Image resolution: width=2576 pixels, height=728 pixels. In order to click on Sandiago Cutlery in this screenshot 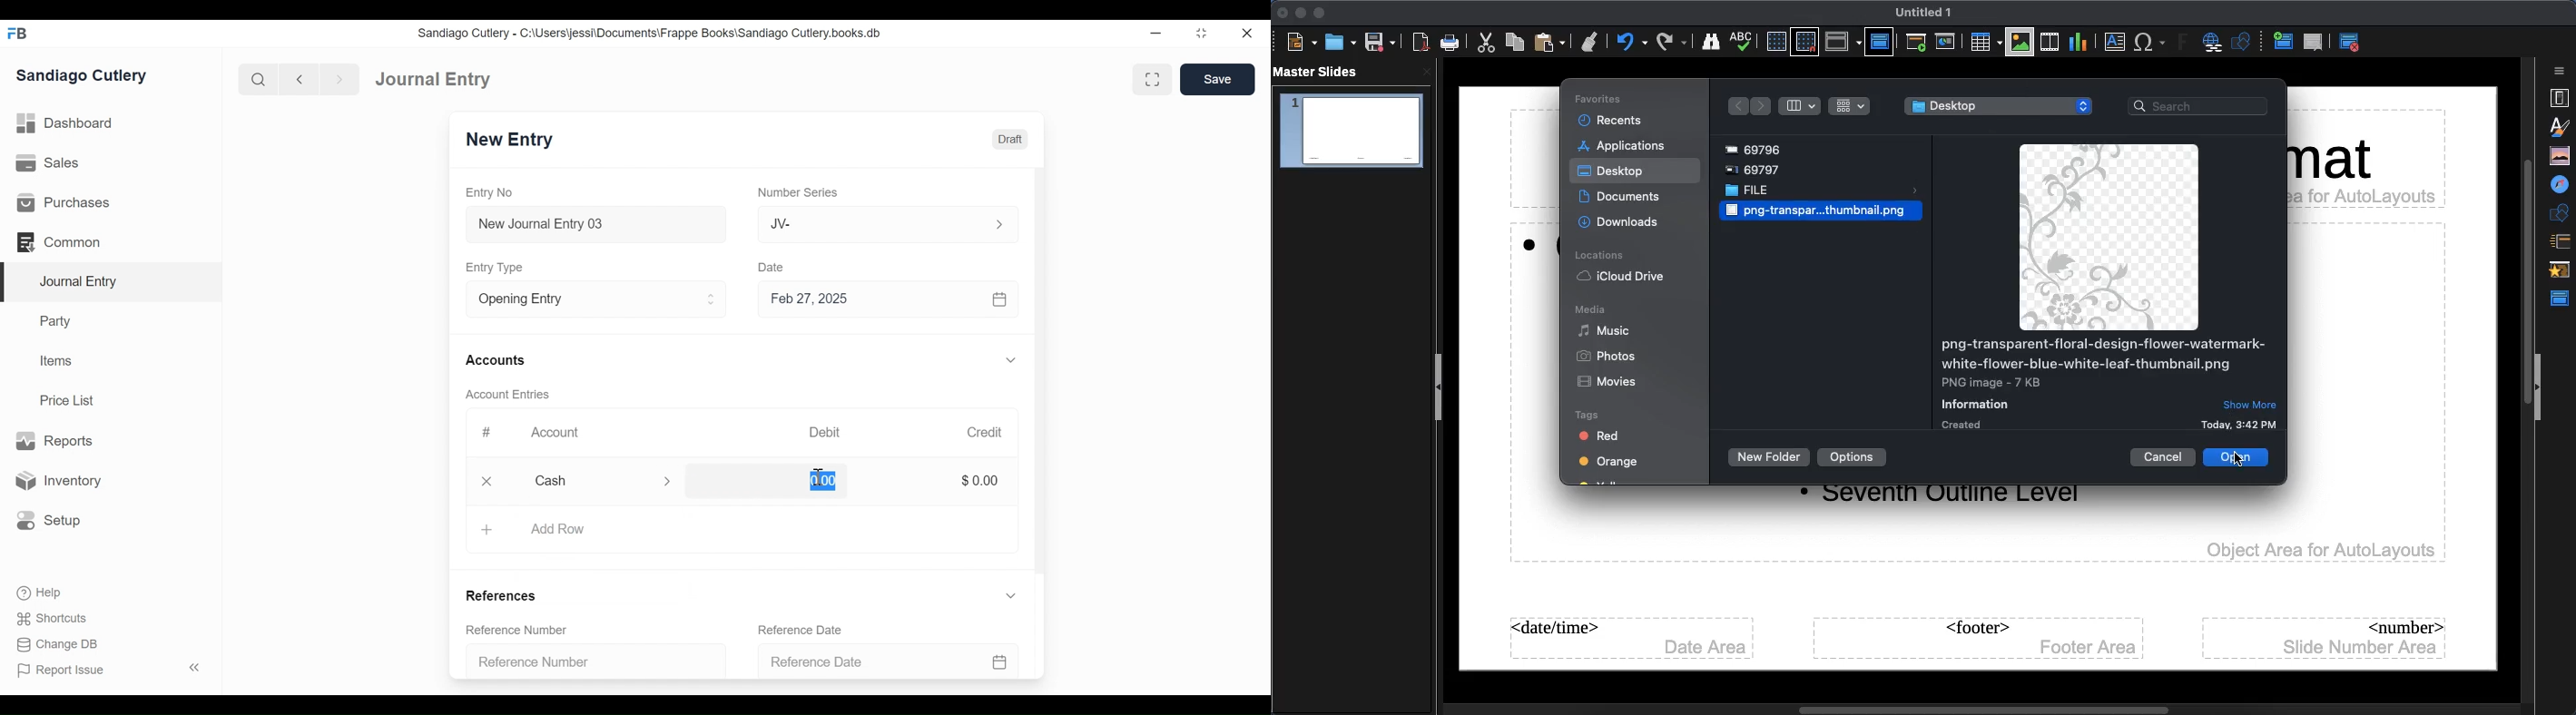, I will do `click(83, 77)`.